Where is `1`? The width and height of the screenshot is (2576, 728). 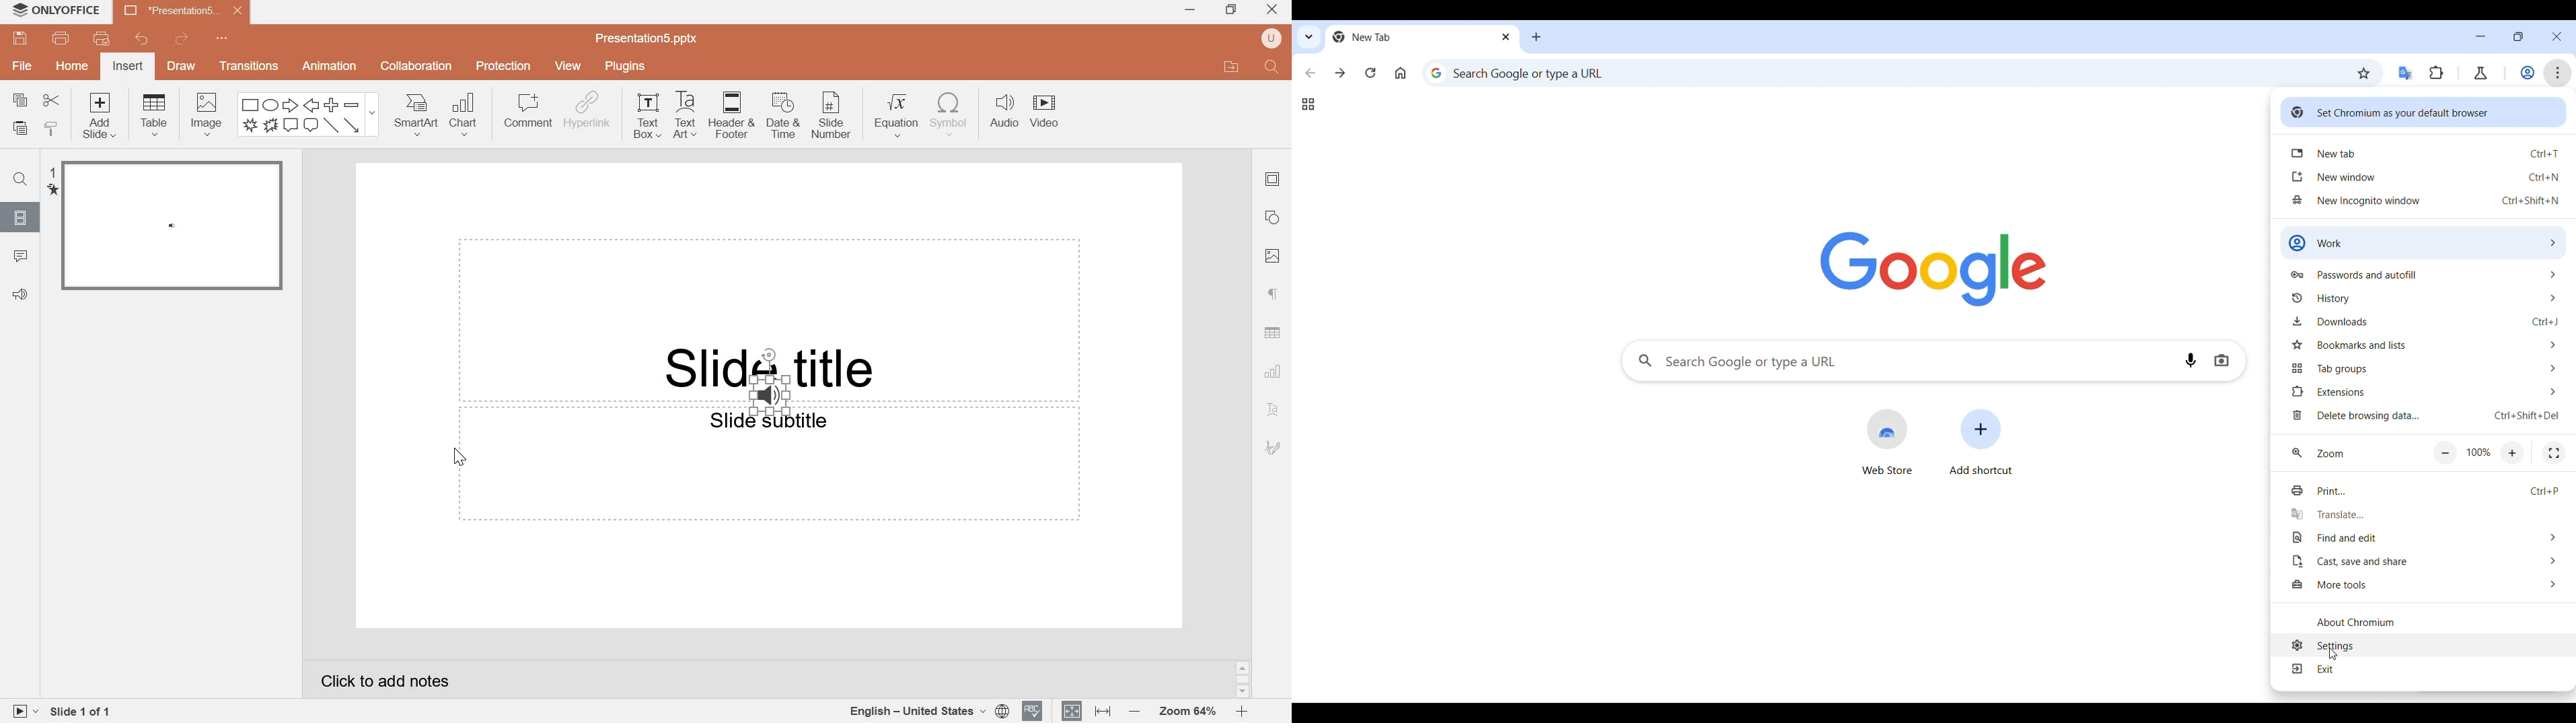
1 is located at coordinates (51, 172).